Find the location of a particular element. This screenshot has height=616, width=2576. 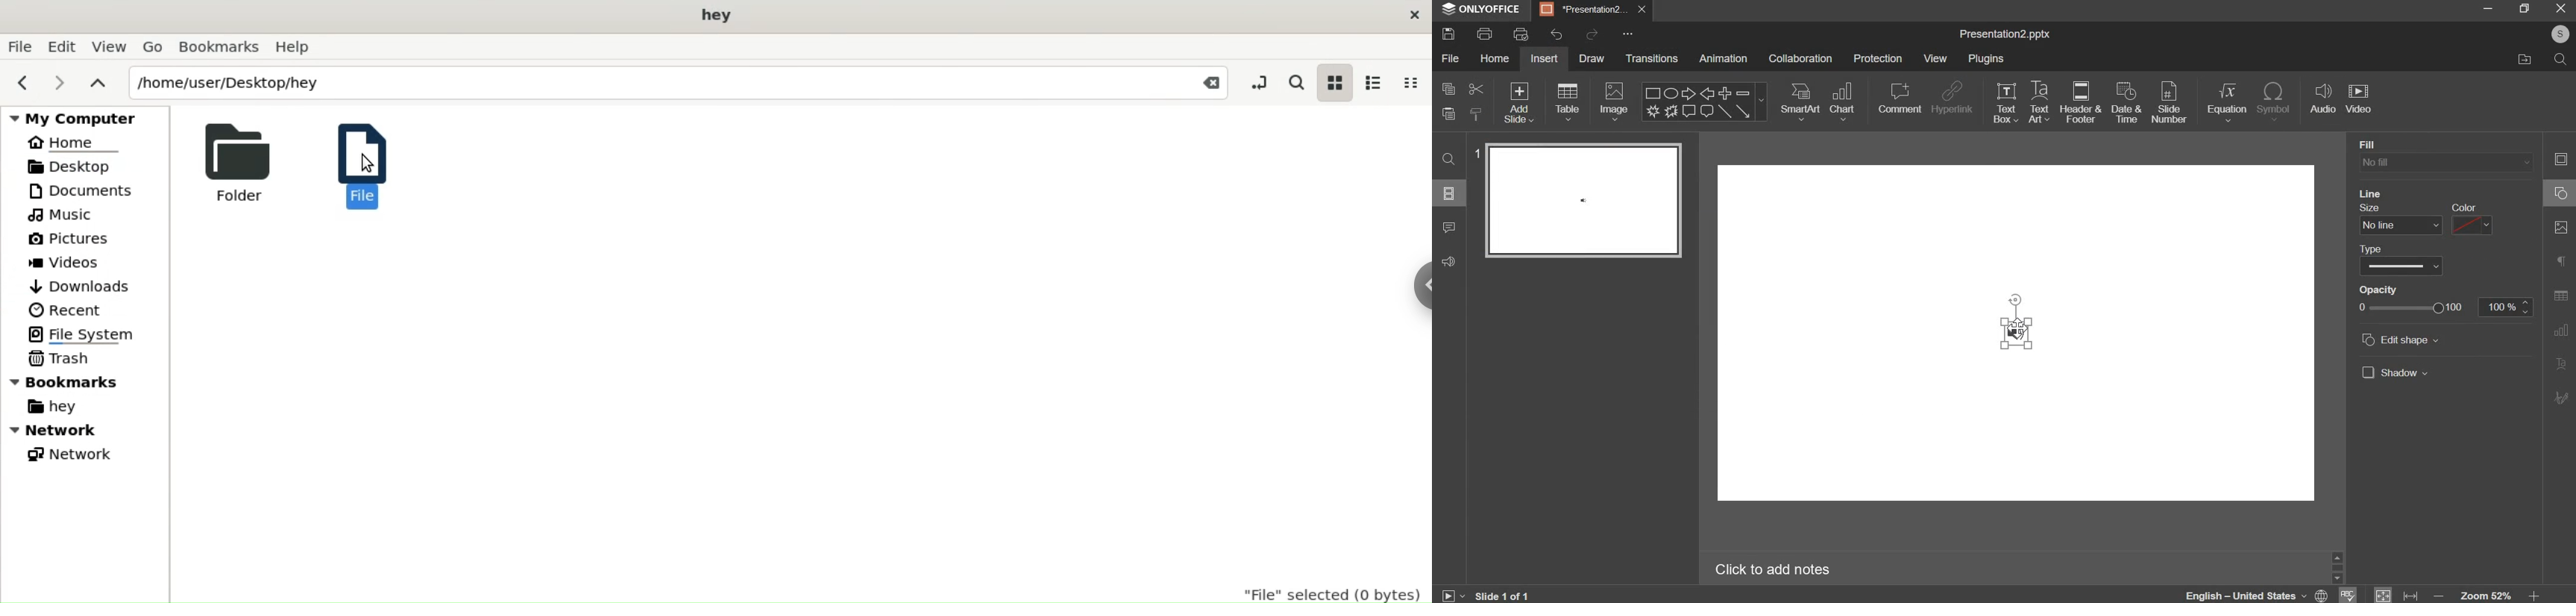

text art is located at coordinates (2041, 102).